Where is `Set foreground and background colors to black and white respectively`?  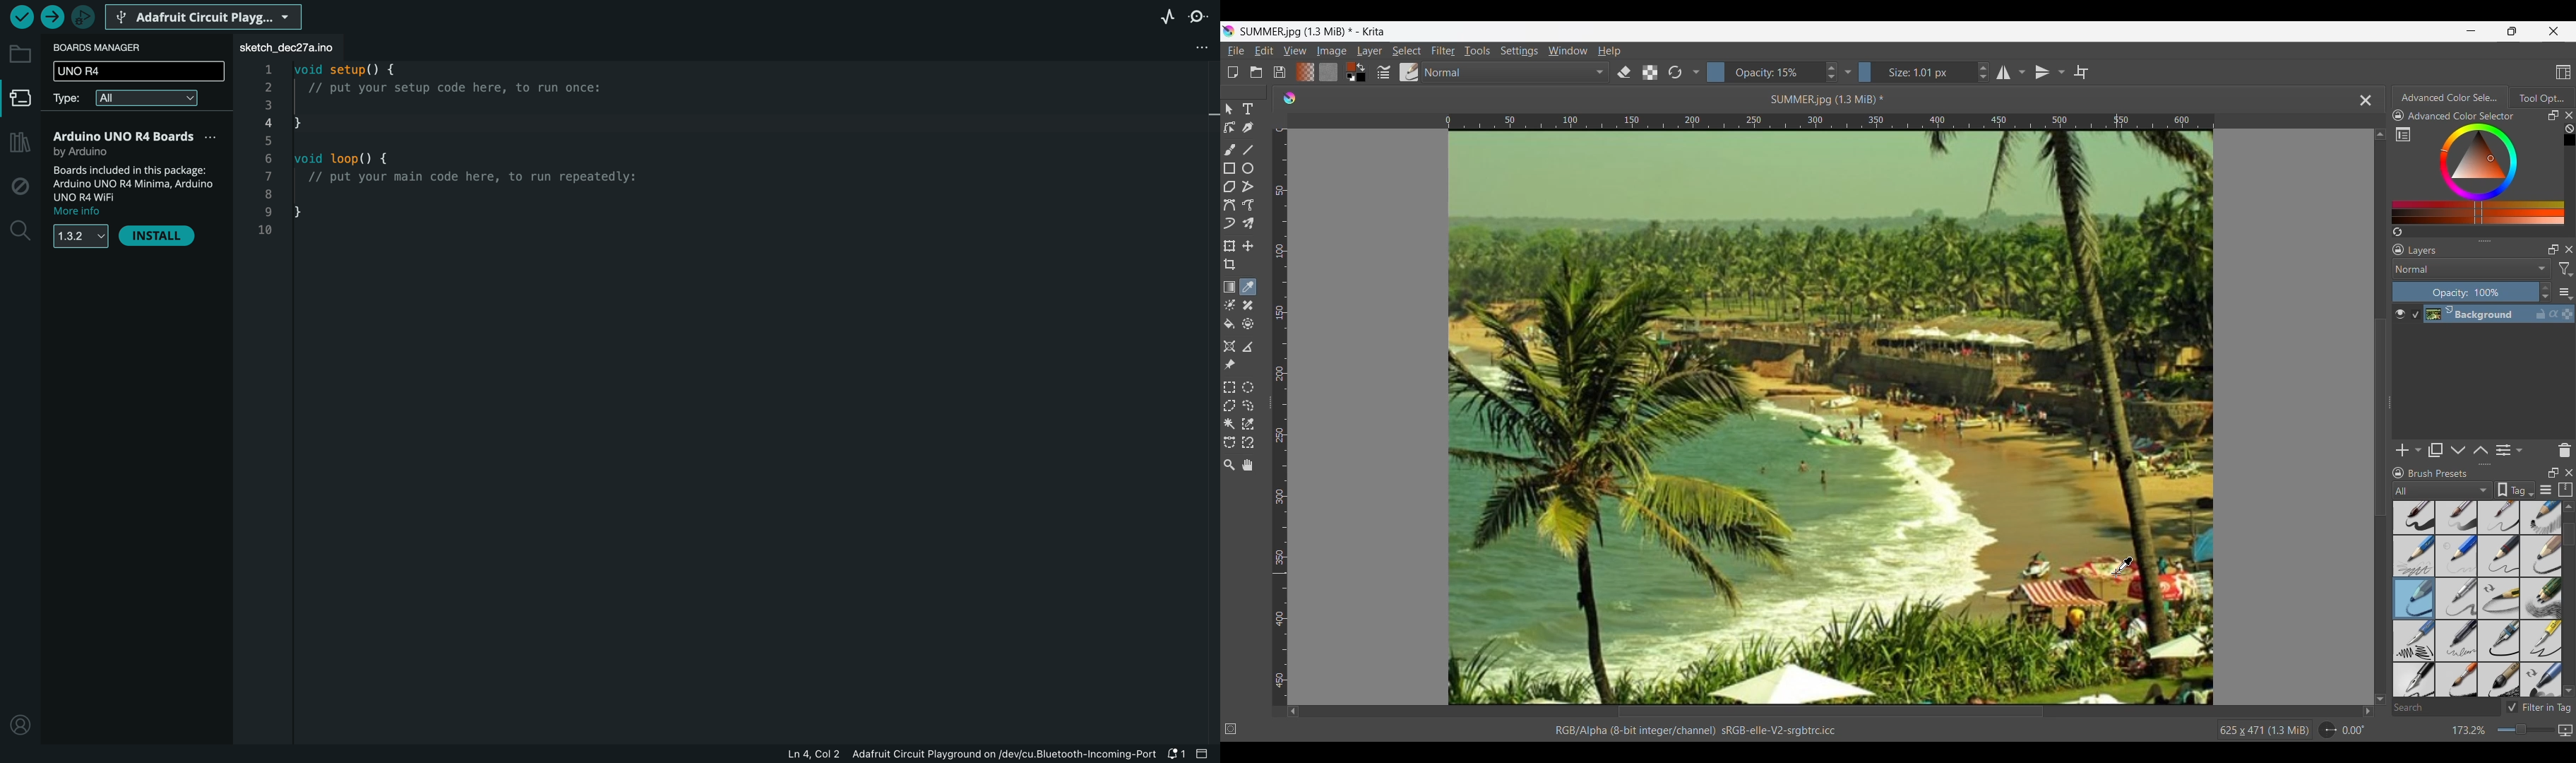 Set foreground and background colors to black and white respectively is located at coordinates (1348, 78).